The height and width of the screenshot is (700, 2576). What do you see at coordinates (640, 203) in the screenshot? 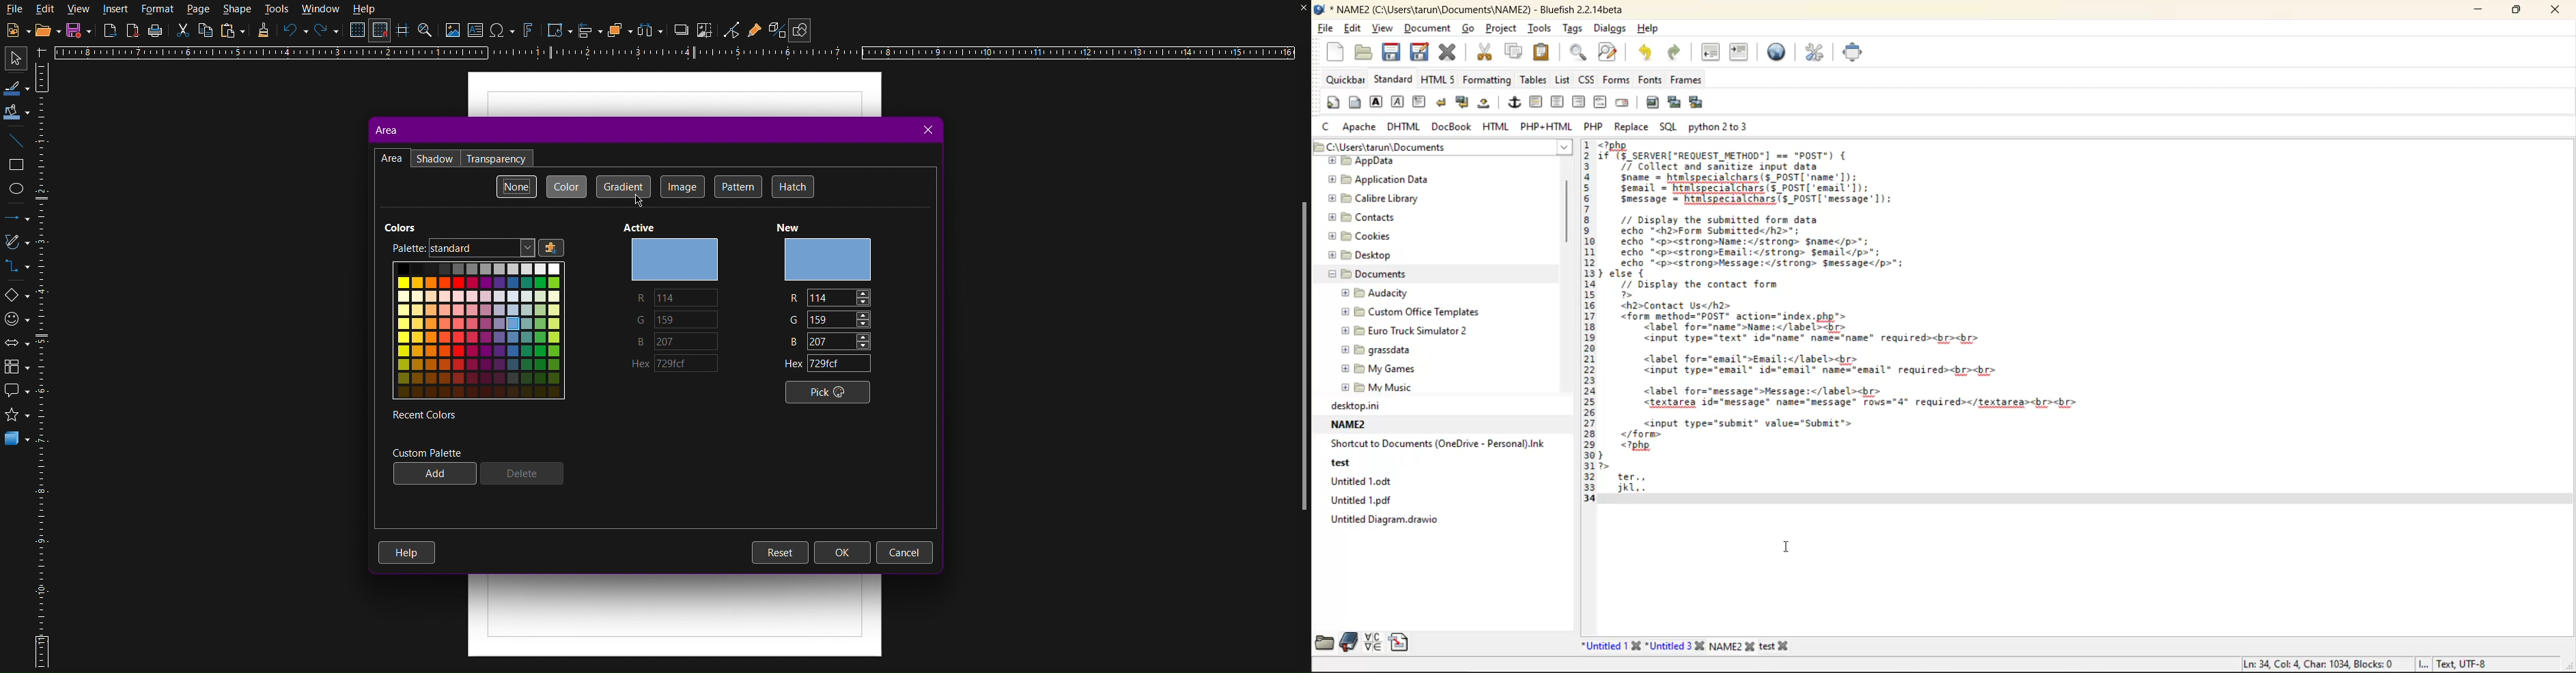
I see `Cursor` at bounding box center [640, 203].